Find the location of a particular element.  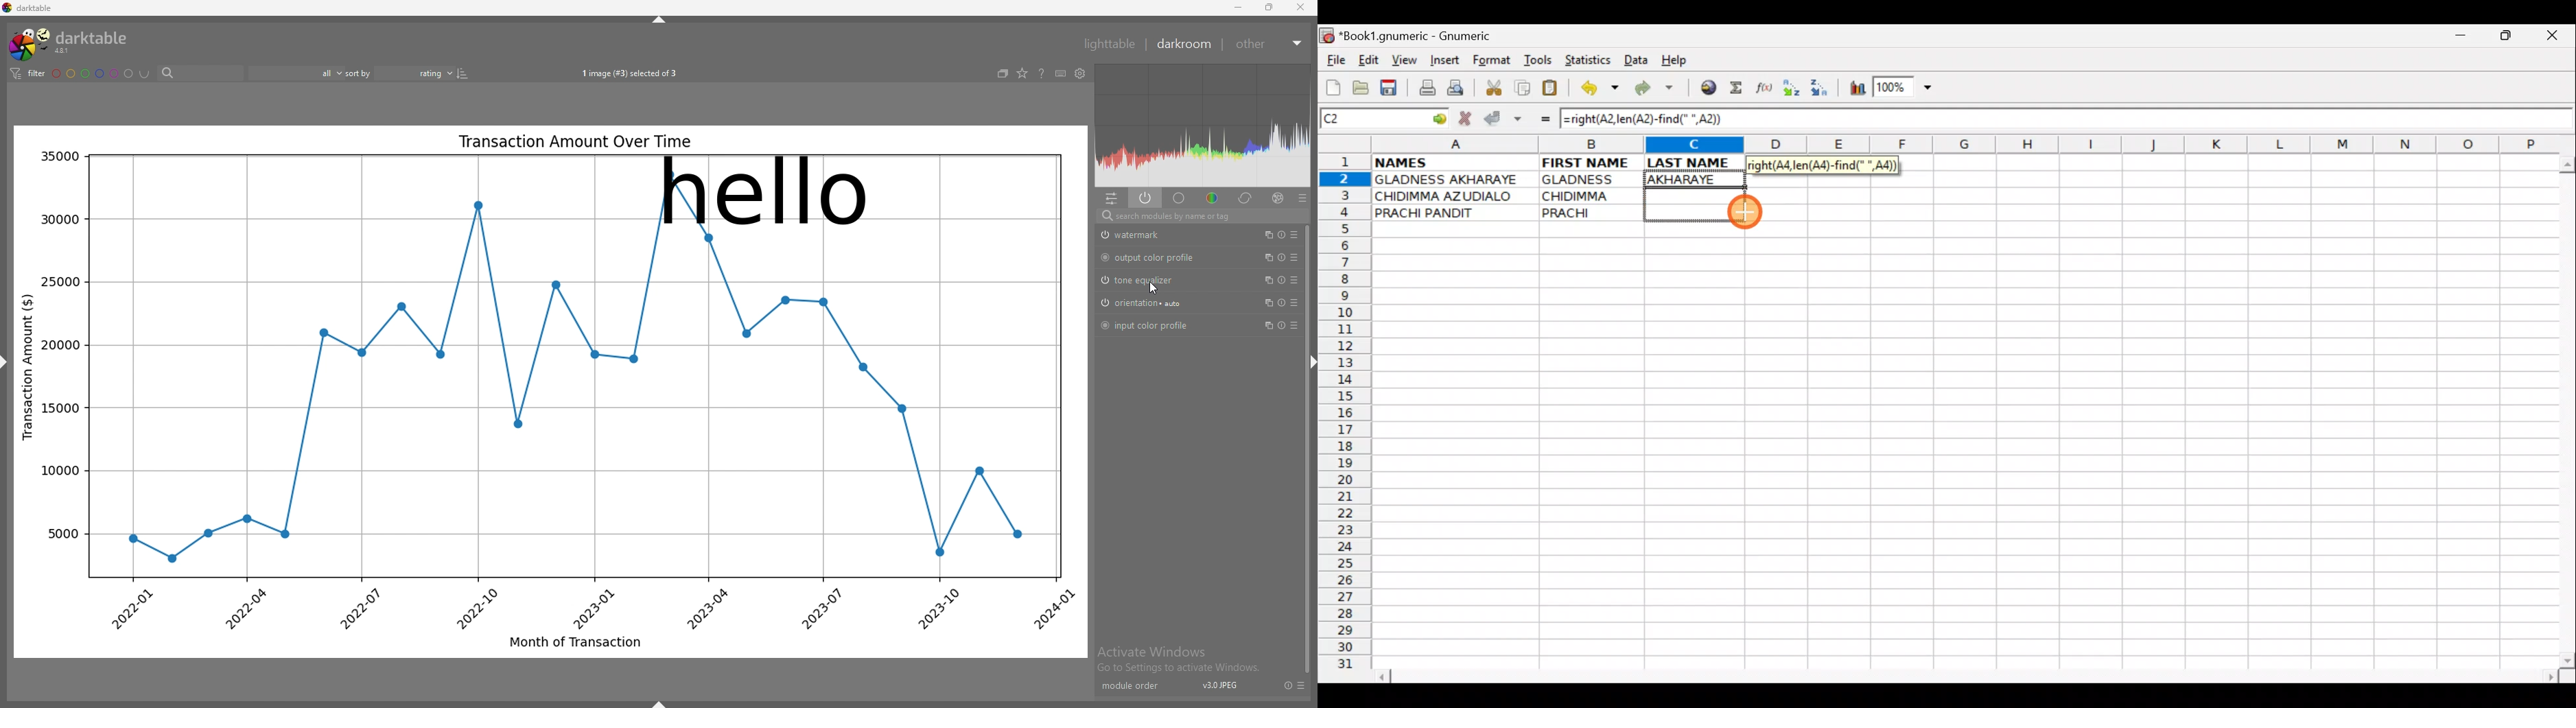

20000 is located at coordinates (60, 345).